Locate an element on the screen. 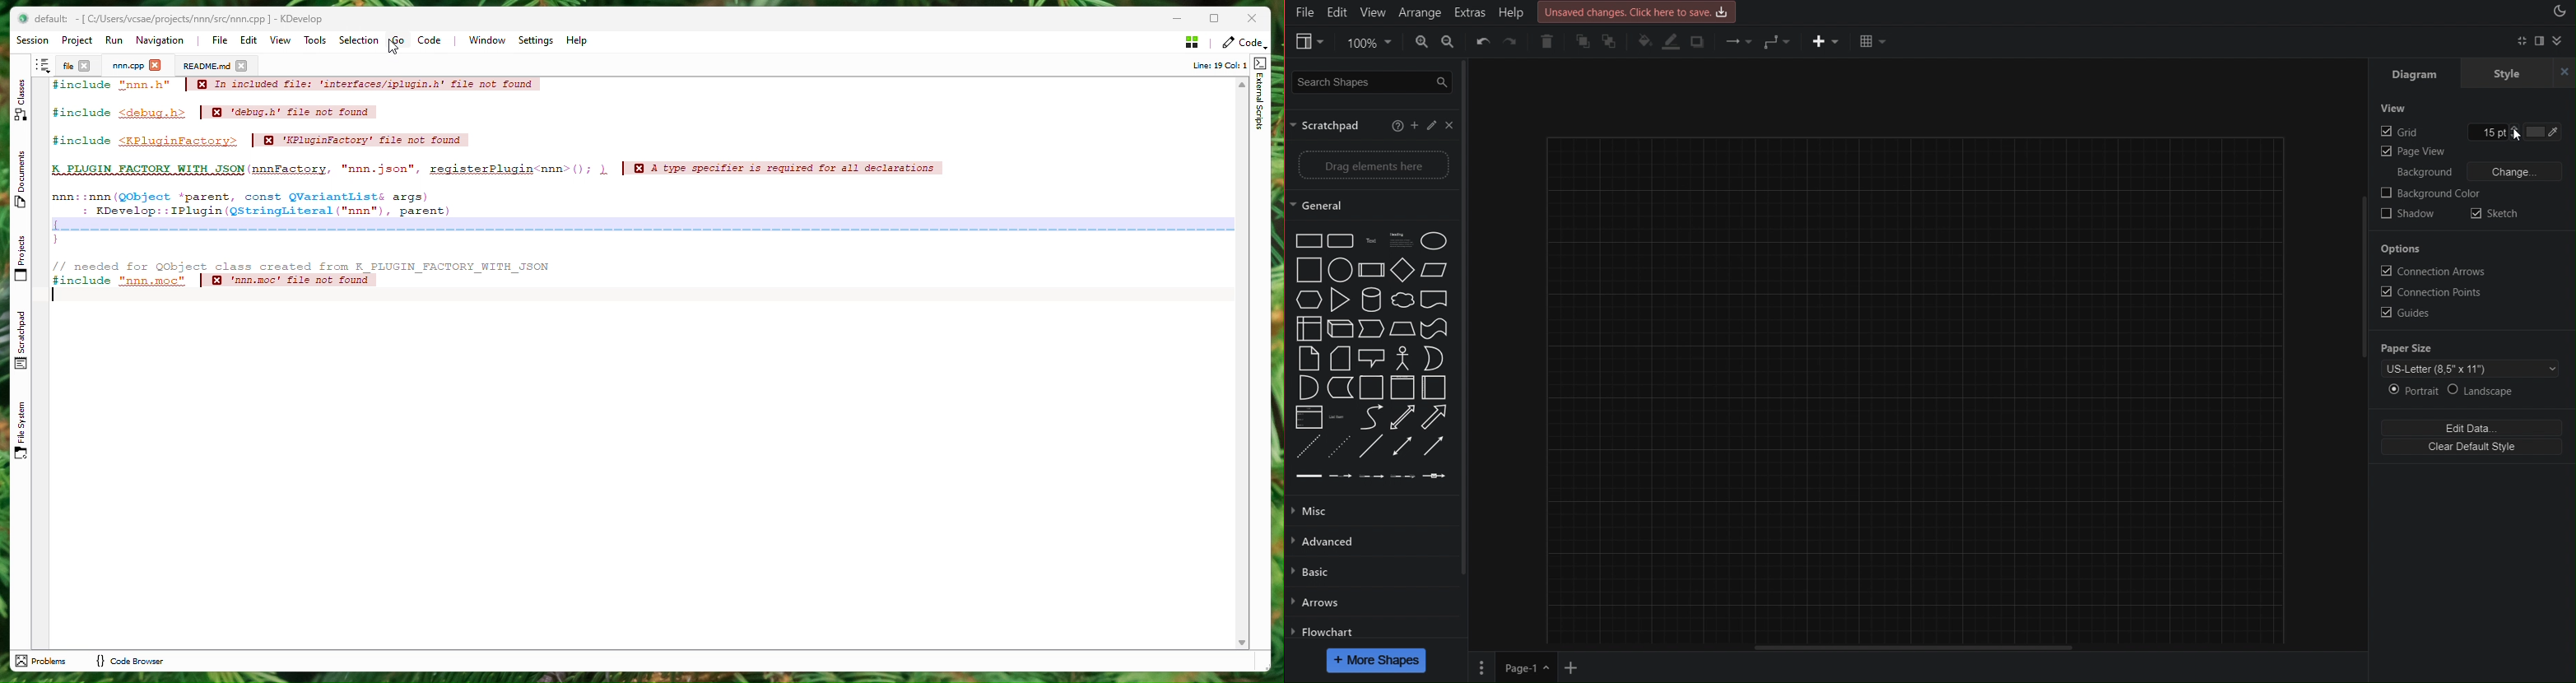 Image resolution: width=2576 pixels, height=700 pixels. Appearance is located at coordinates (2559, 12).